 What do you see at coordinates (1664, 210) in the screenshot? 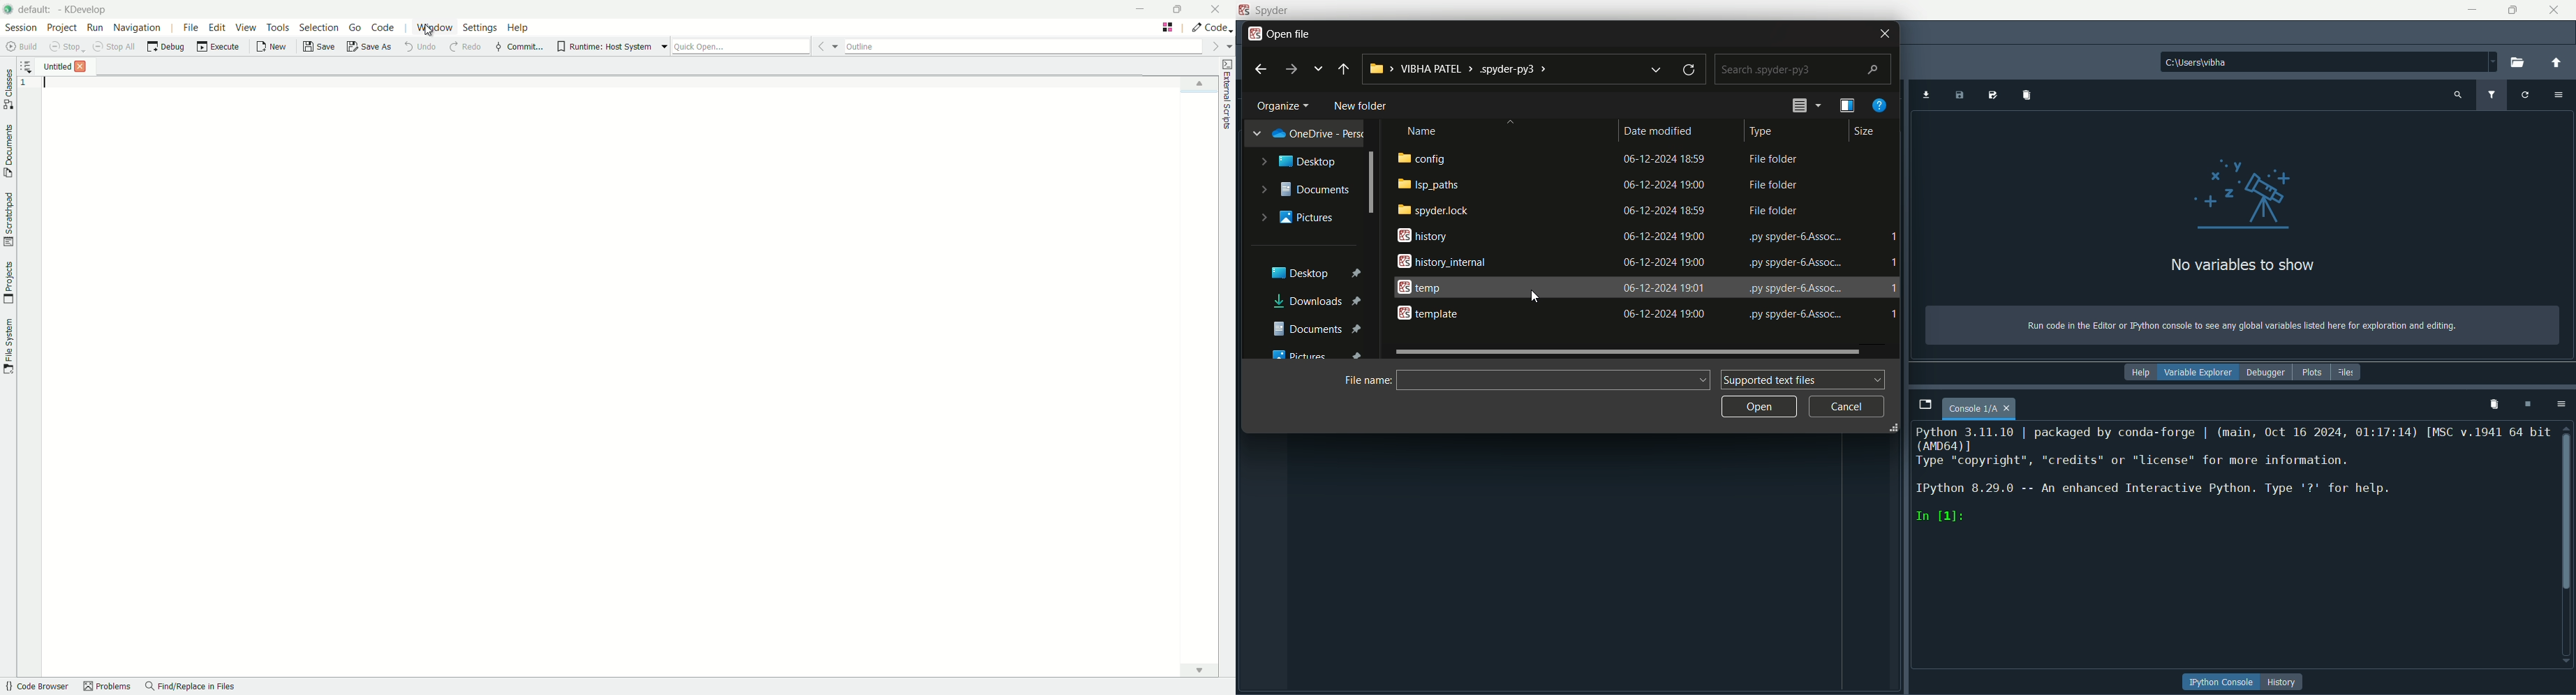
I see `date` at bounding box center [1664, 210].